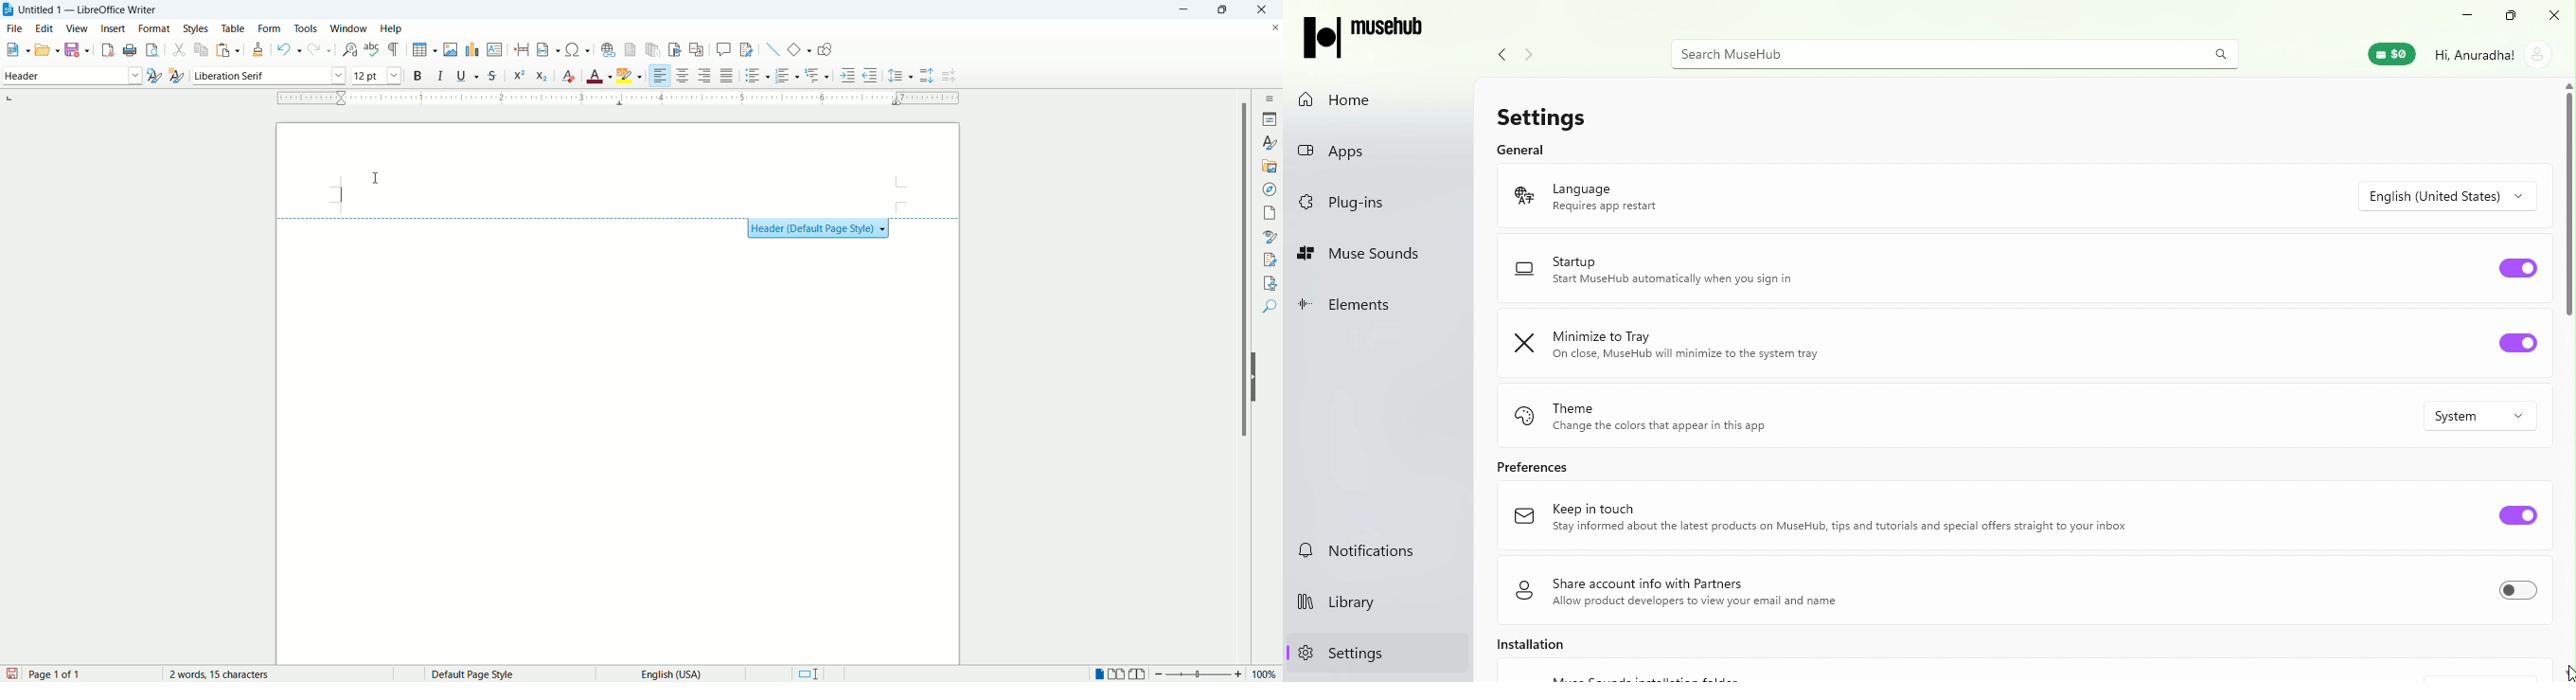  I want to click on Theme Change the color that appear in this app, so click(1658, 418).